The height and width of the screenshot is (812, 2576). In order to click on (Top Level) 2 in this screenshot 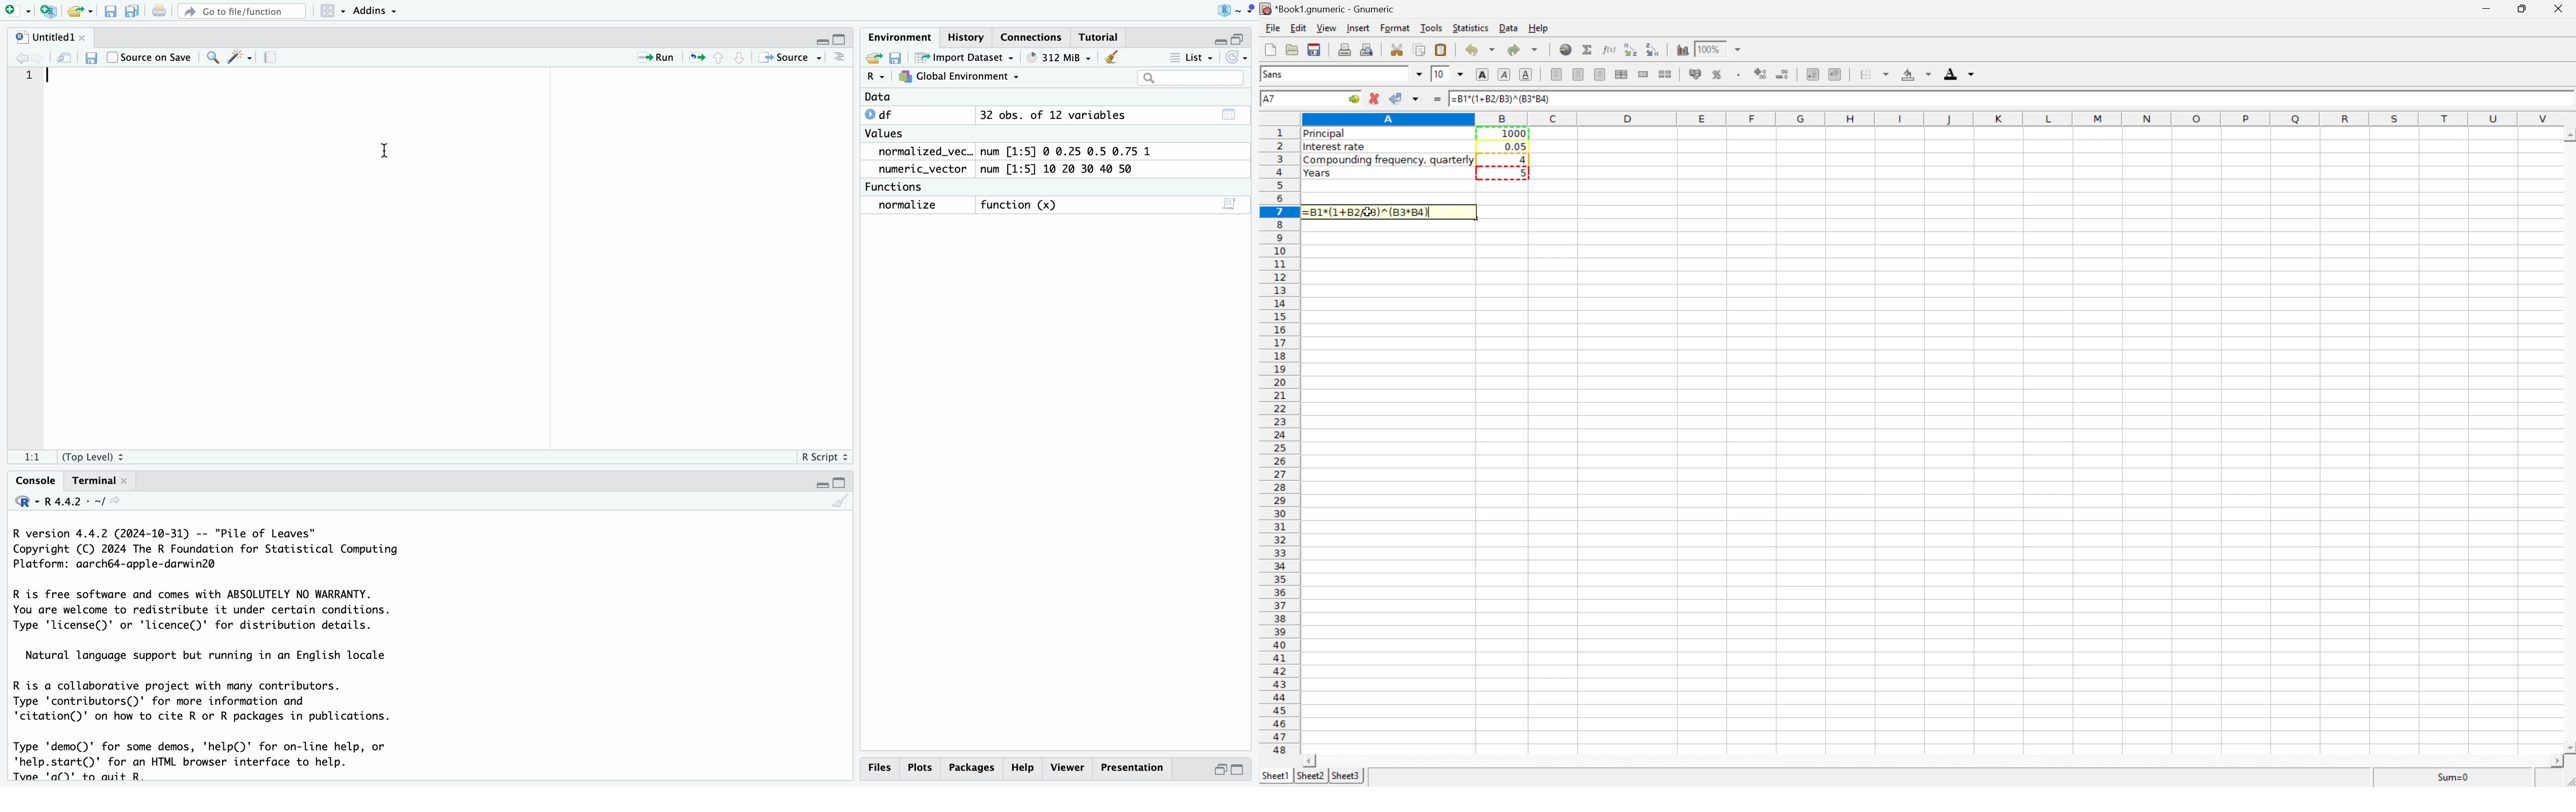, I will do `click(104, 454)`.